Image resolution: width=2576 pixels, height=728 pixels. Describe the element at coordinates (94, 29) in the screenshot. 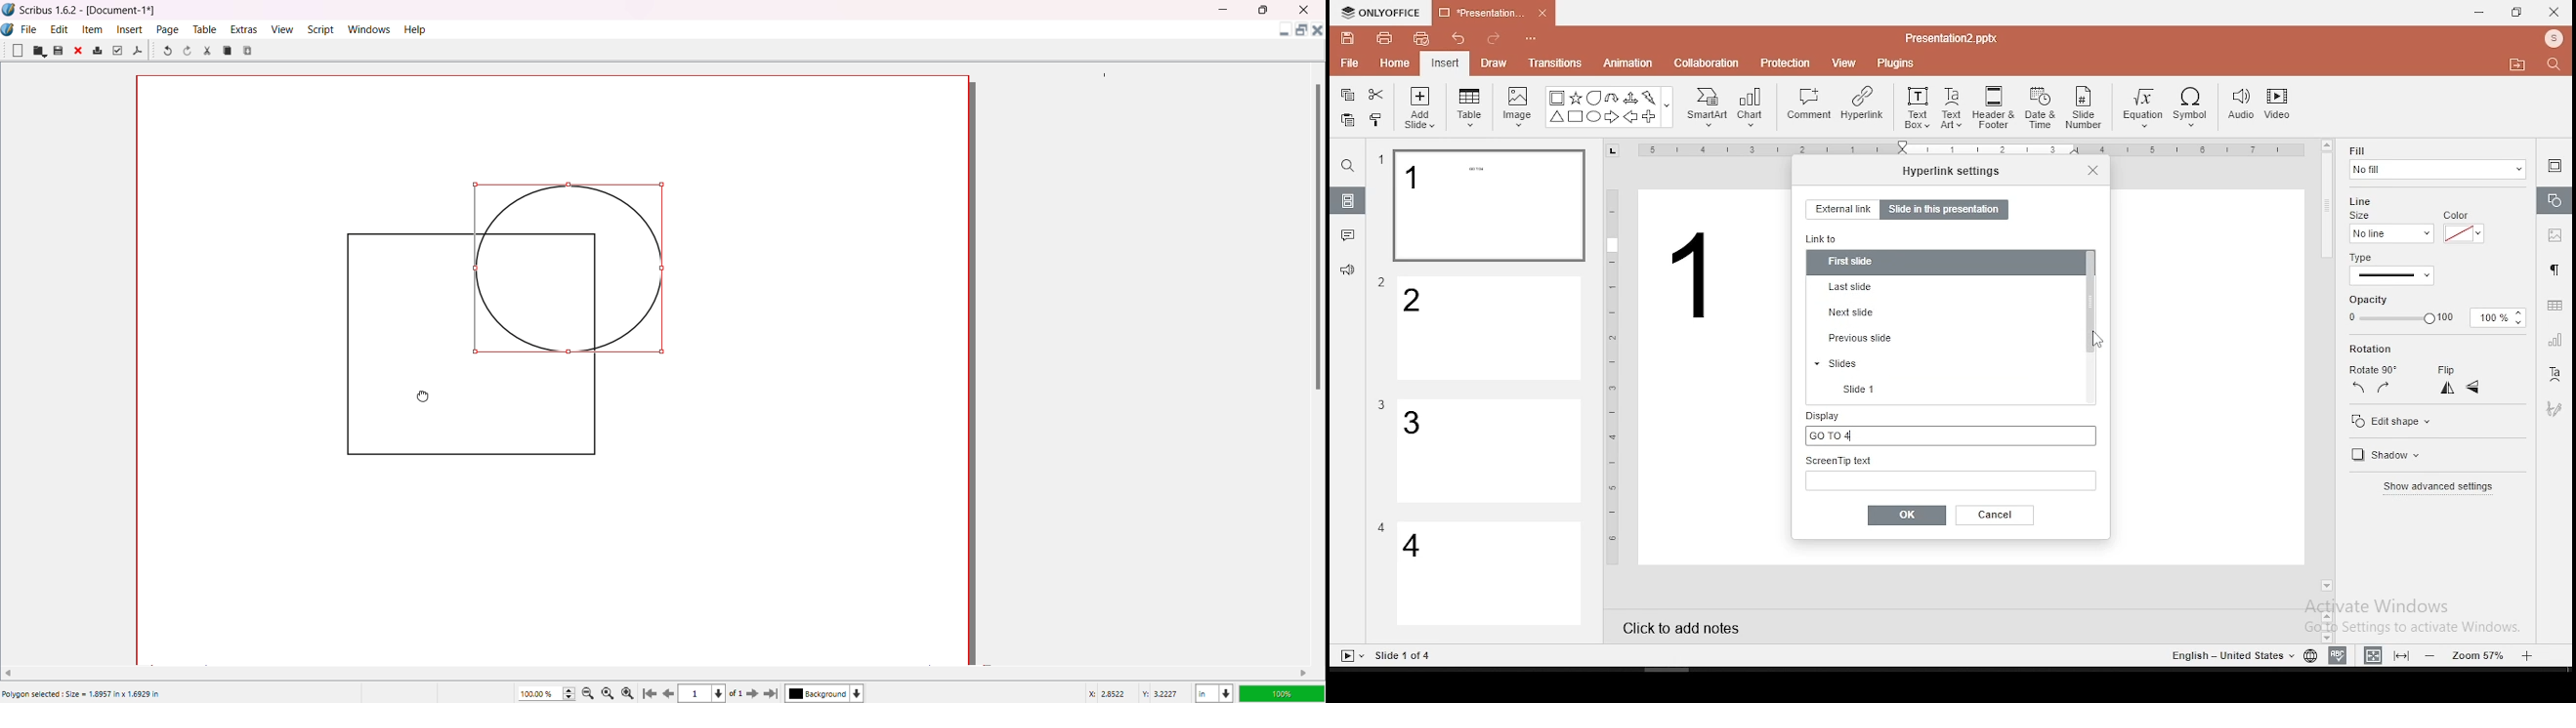

I see `Item` at that location.